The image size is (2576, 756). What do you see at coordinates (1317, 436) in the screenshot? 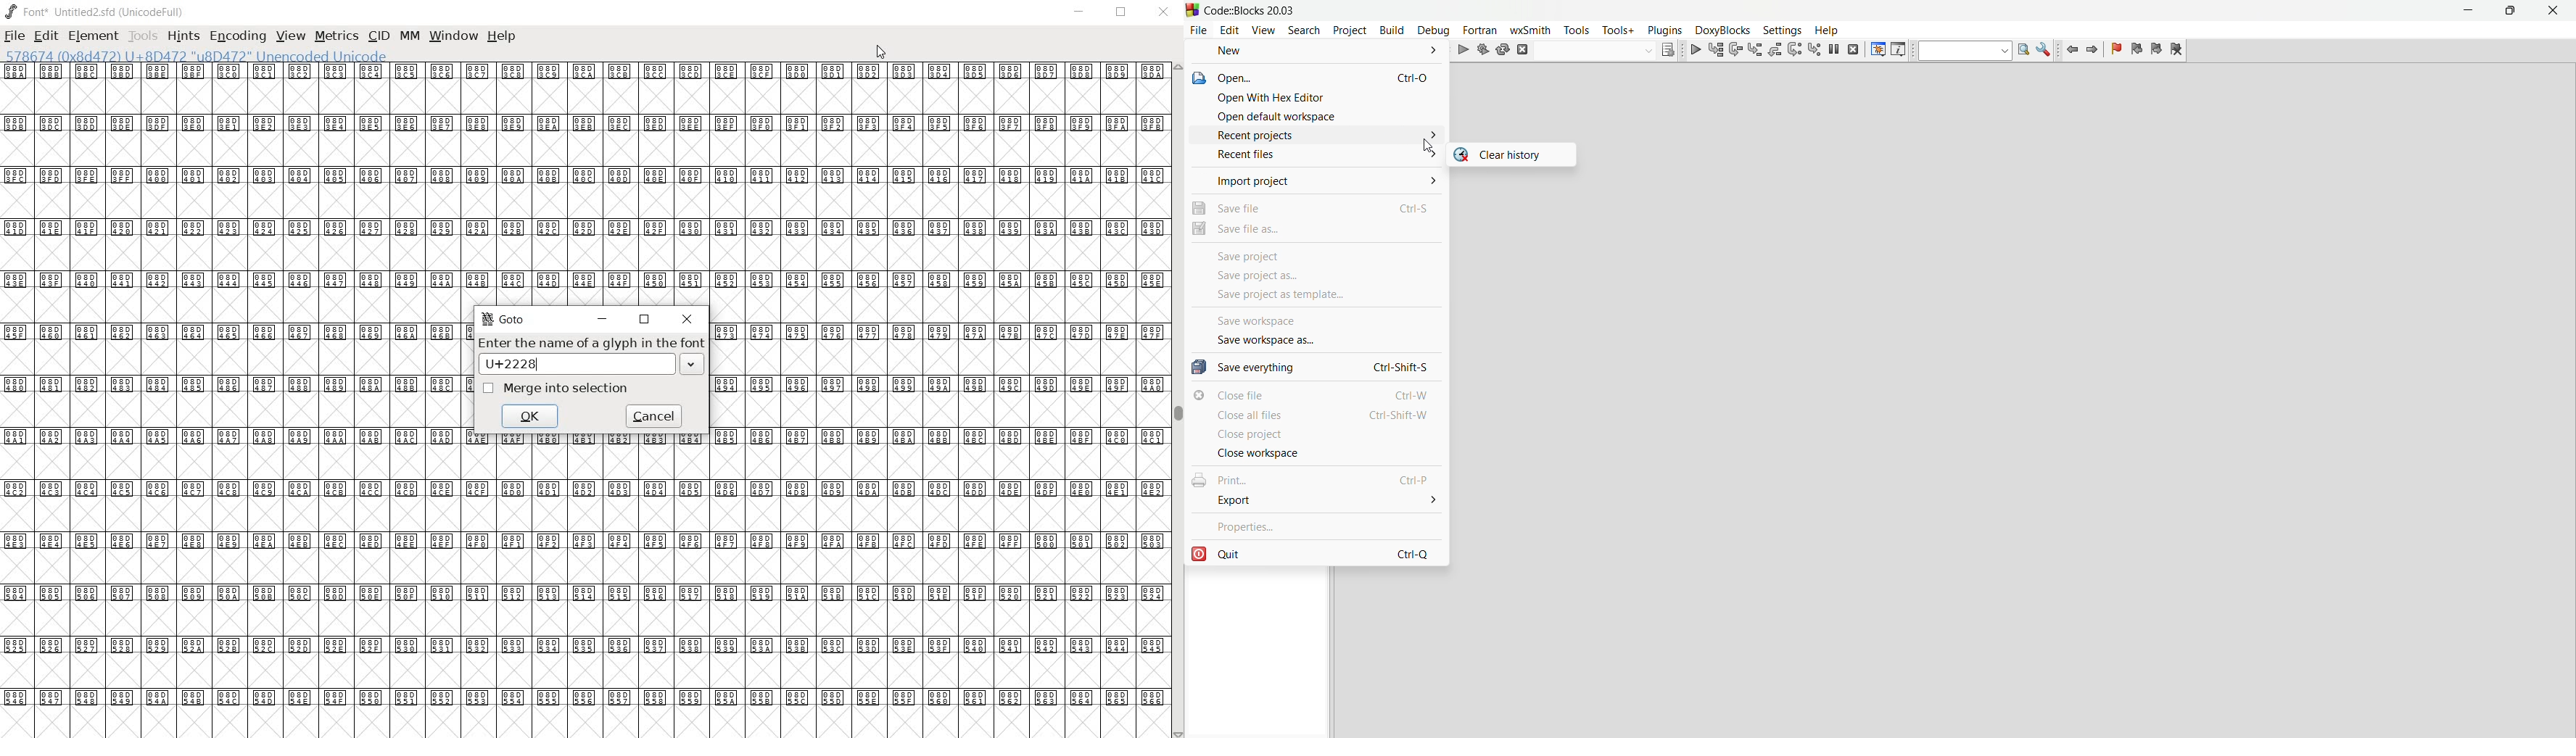
I see `clsoe project` at bounding box center [1317, 436].